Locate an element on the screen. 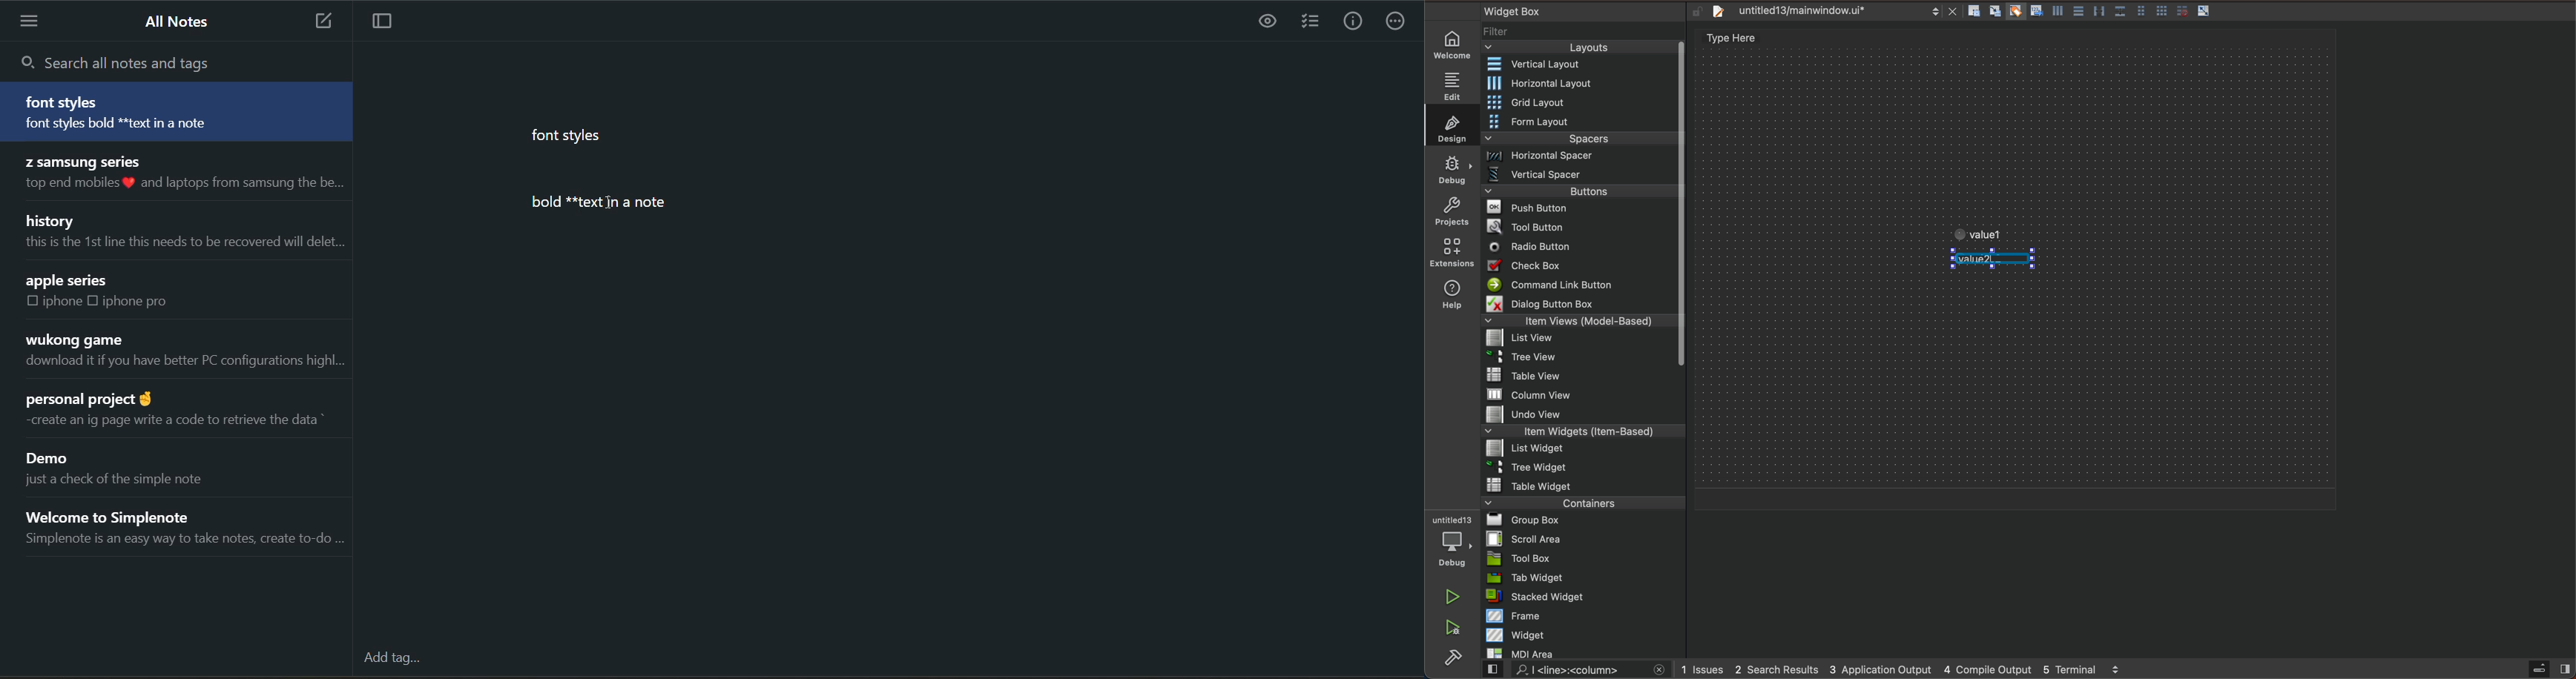  help is located at coordinates (1450, 296).